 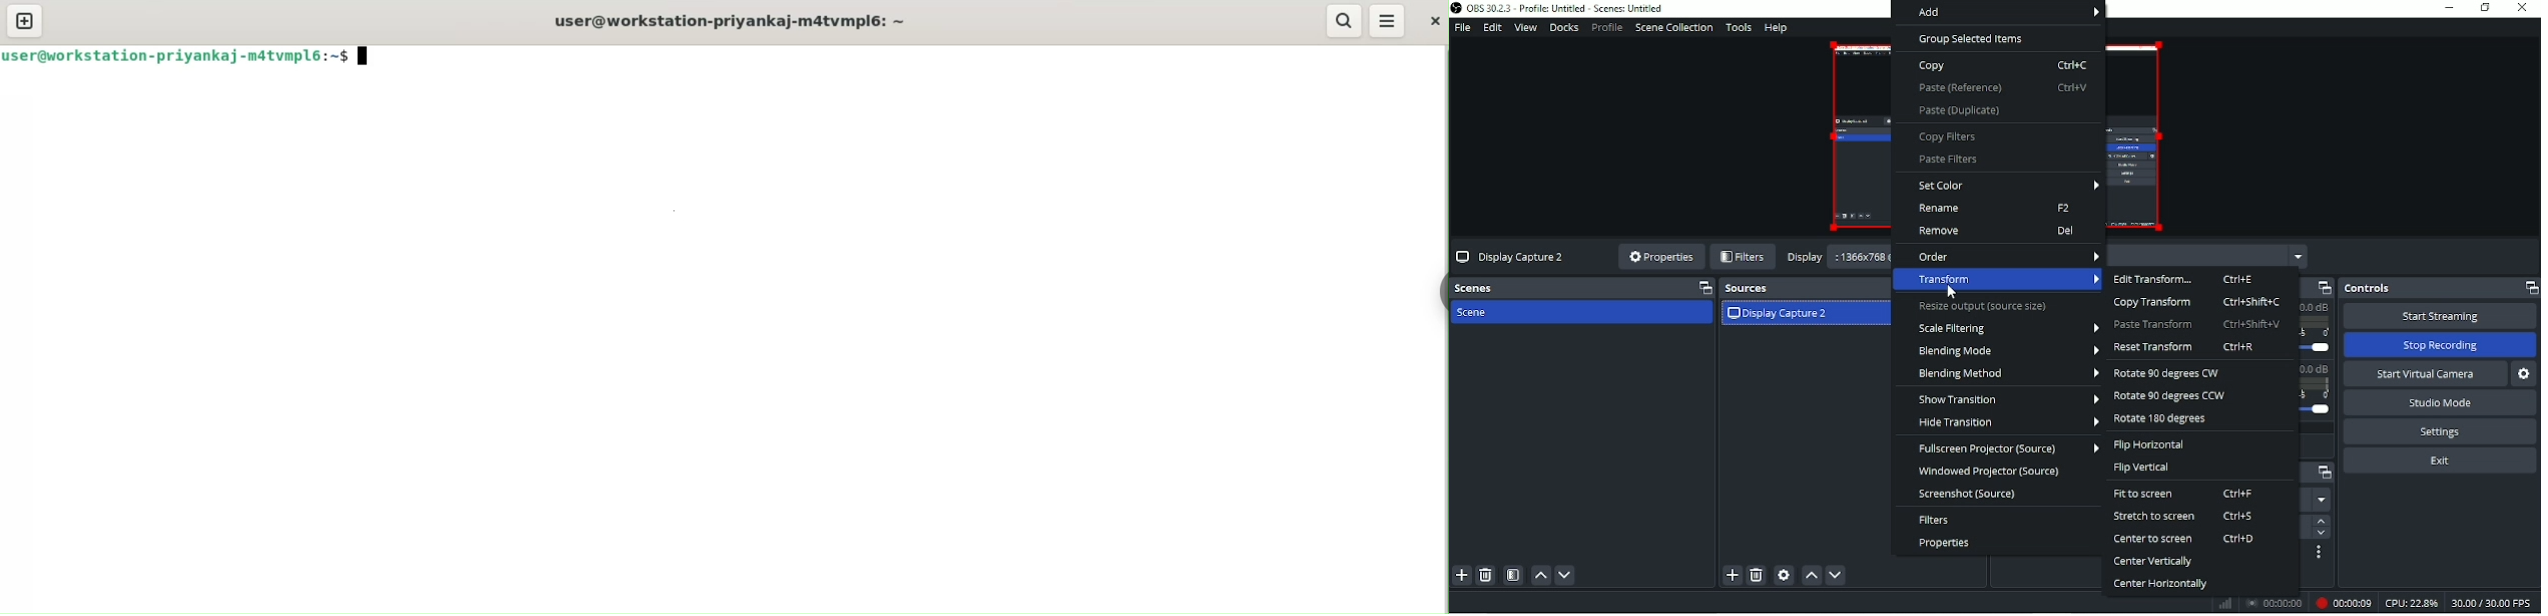 I want to click on Scene transitions, so click(x=2321, y=474).